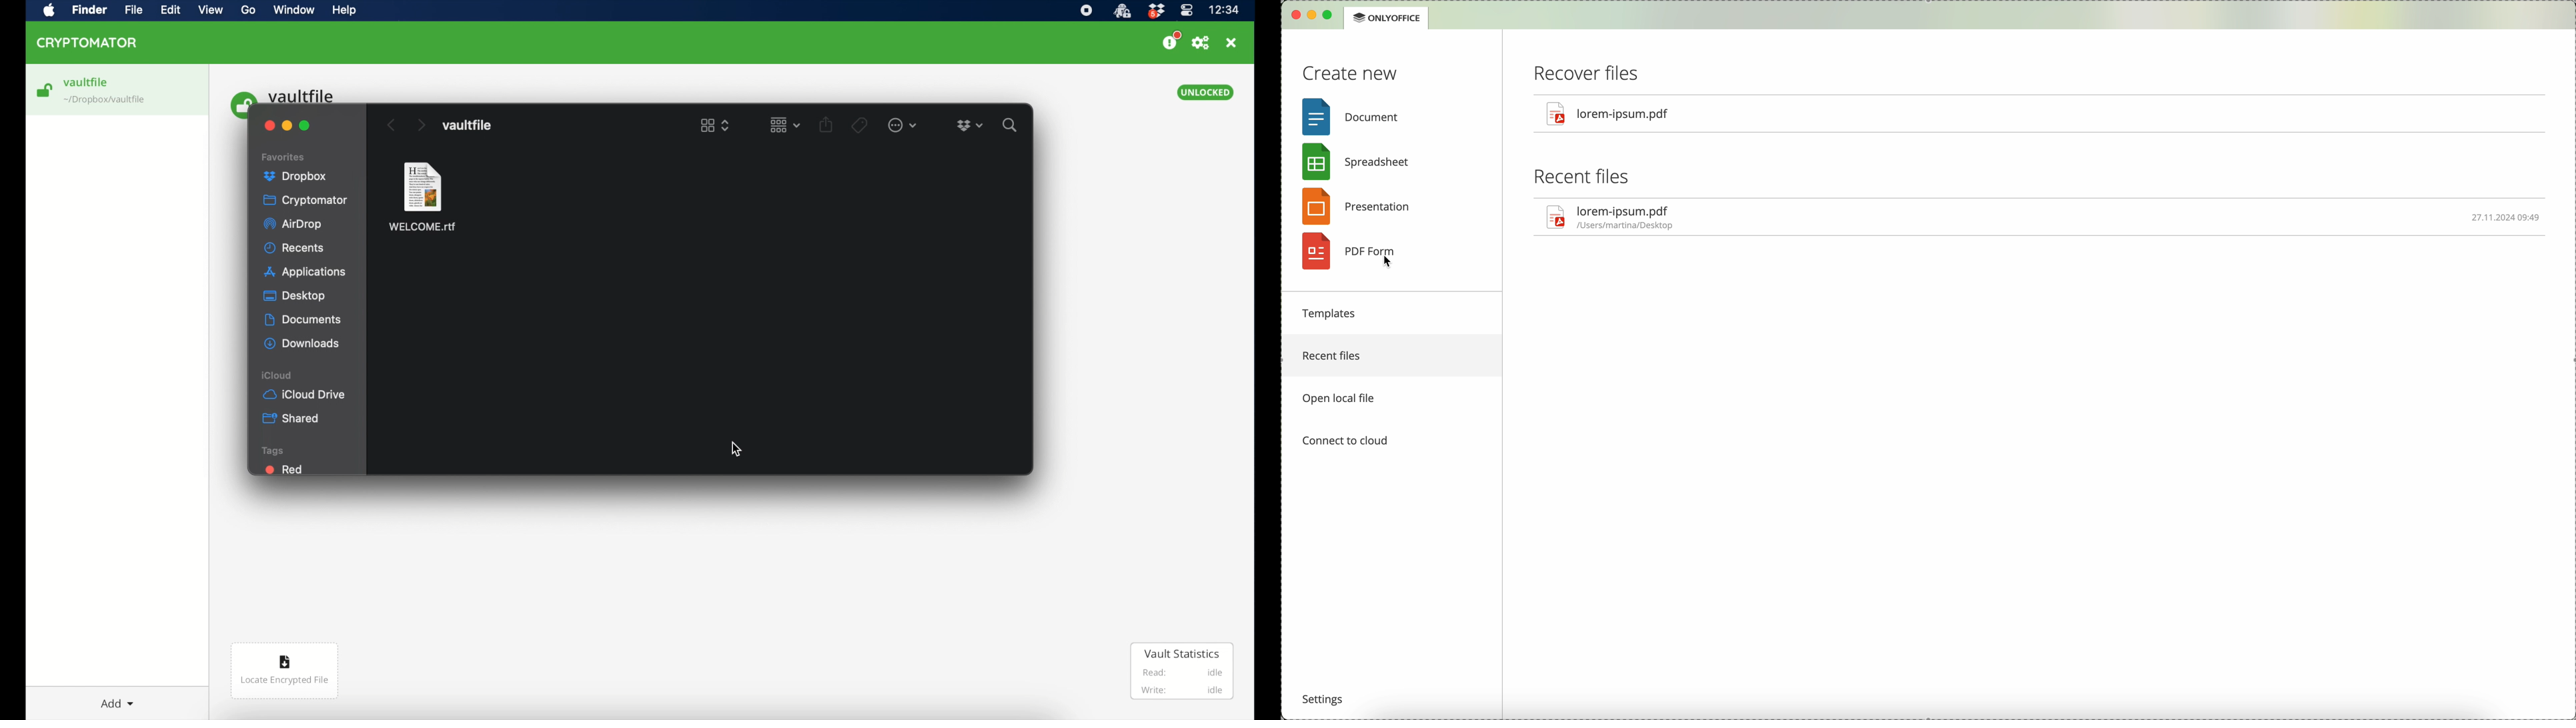  I want to click on more options, so click(903, 125).